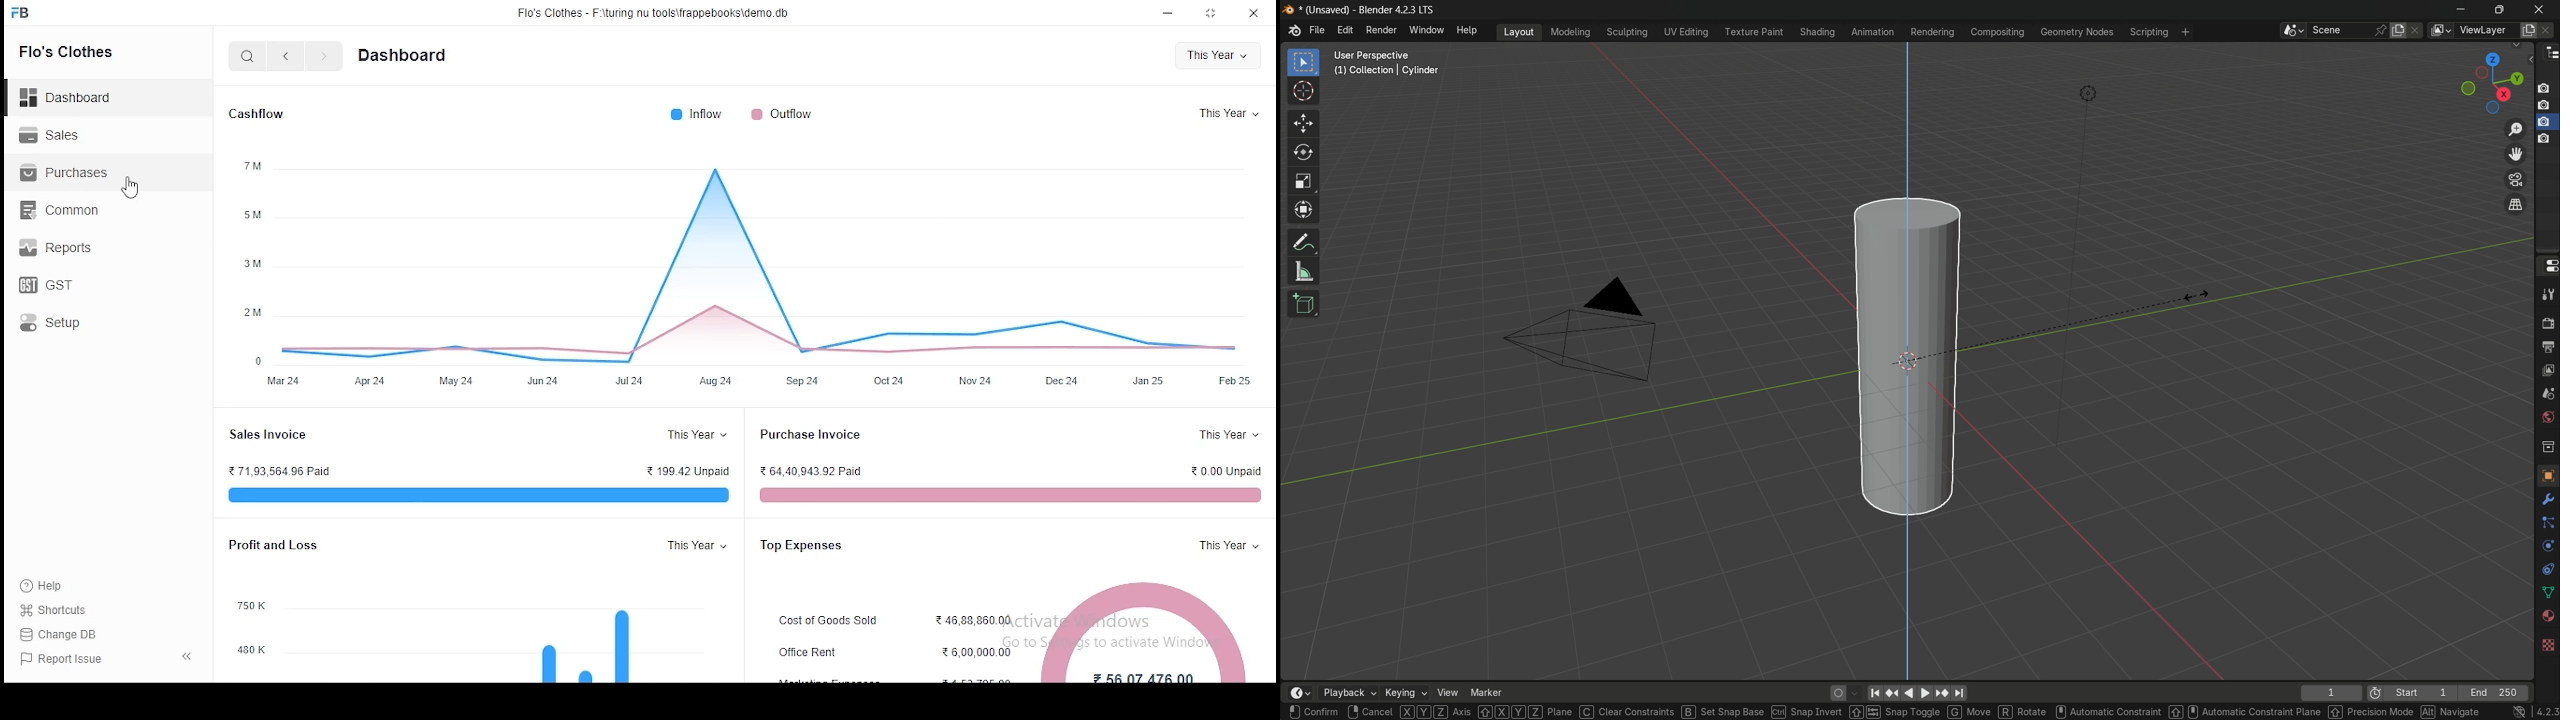  What do you see at coordinates (544, 383) in the screenshot?
I see `jun 24` at bounding box center [544, 383].